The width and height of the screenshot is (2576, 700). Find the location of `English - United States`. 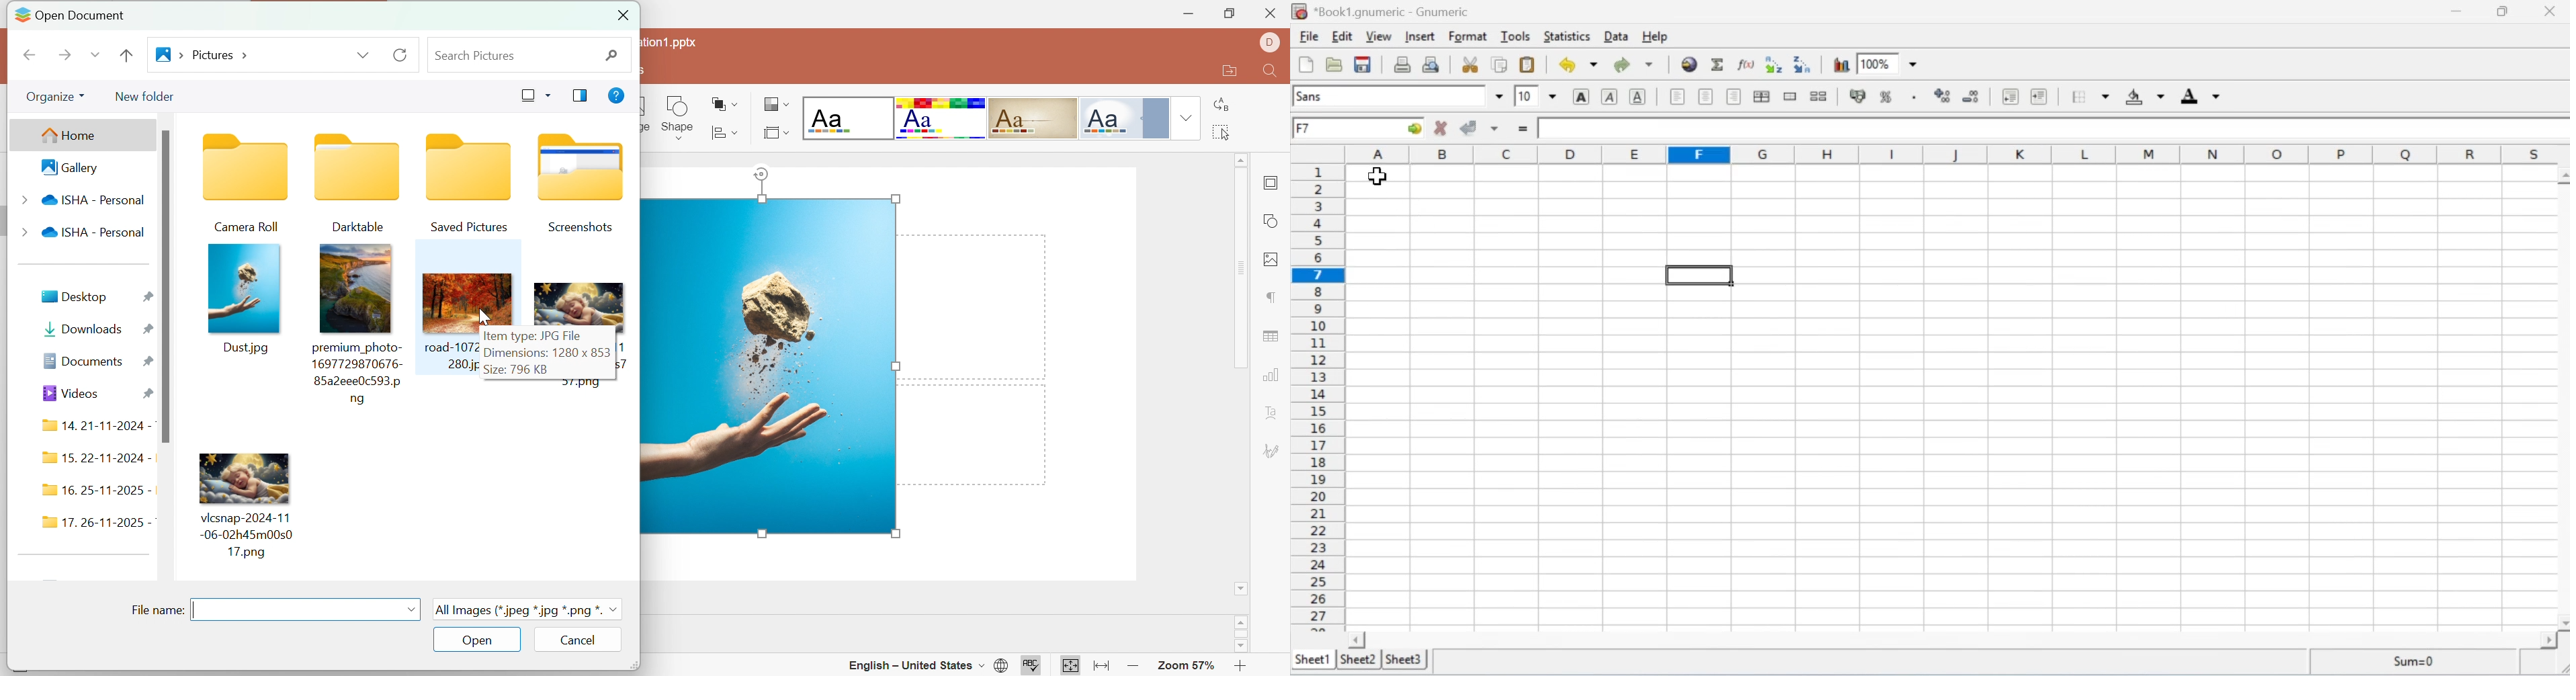

English - United States is located at coordinates (911, 666).